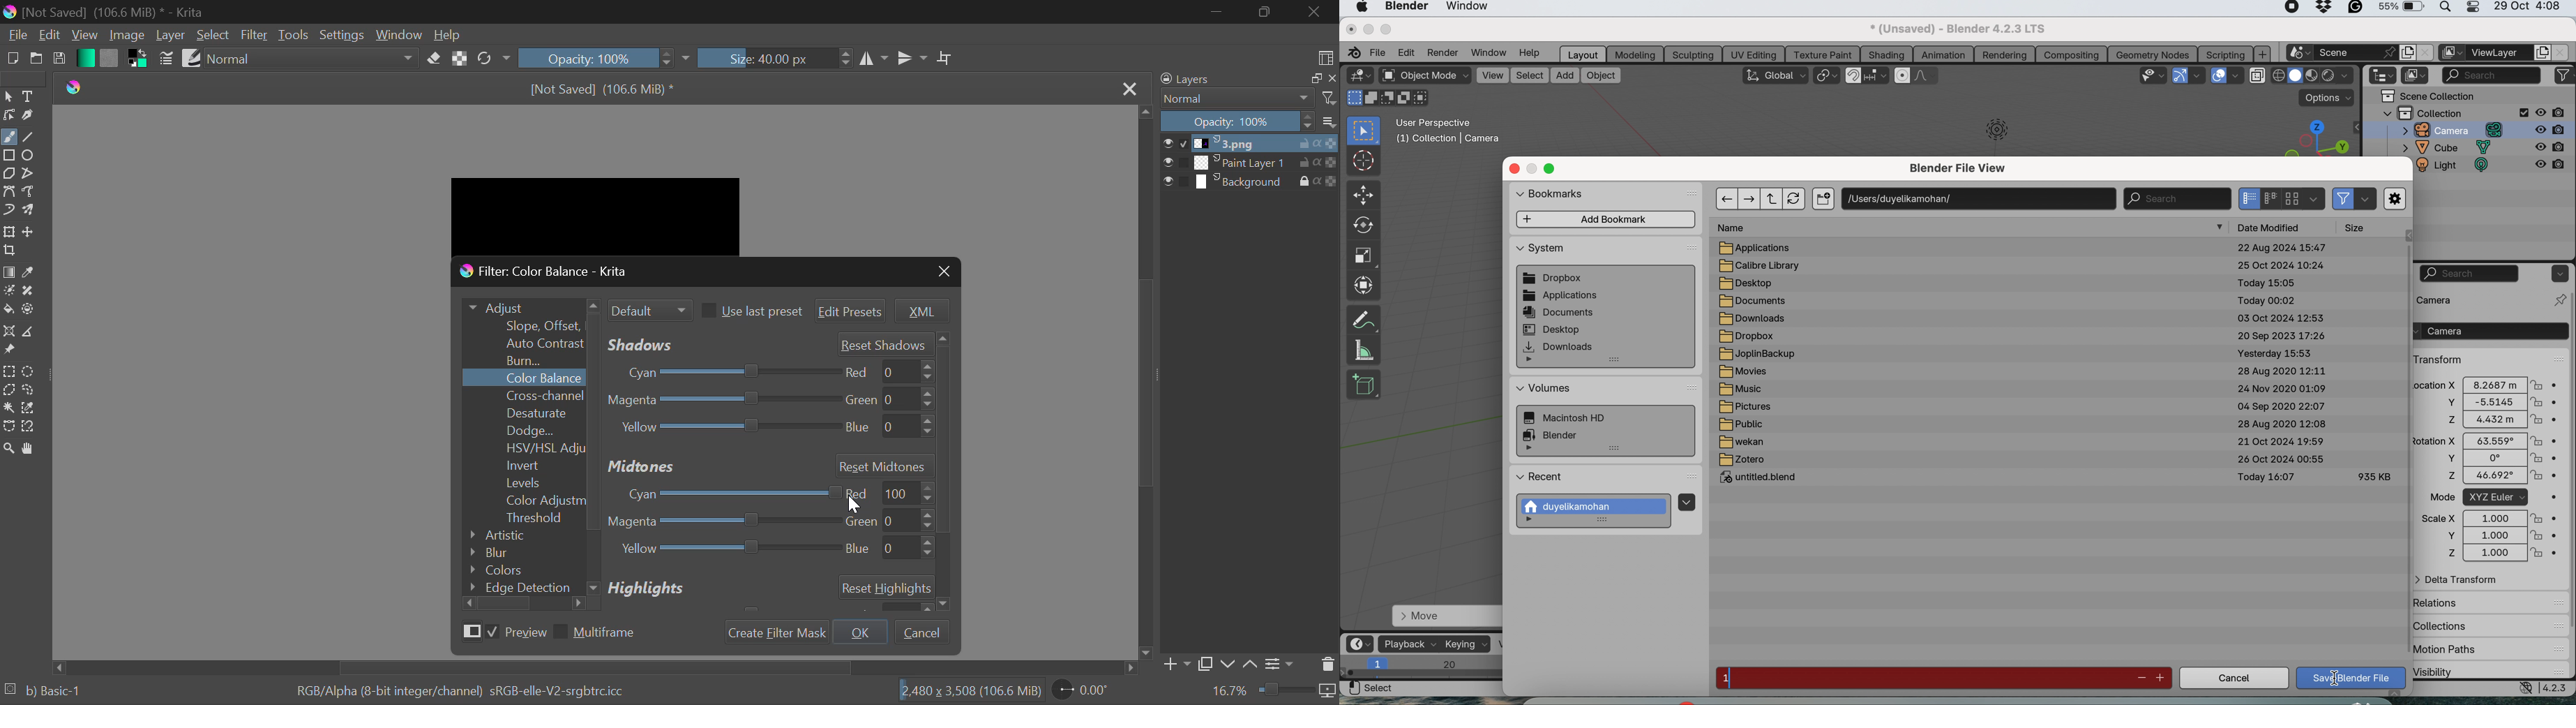  Describe the element at coordinates (1327, 99) in the screenshot. I see `filter` at that location.